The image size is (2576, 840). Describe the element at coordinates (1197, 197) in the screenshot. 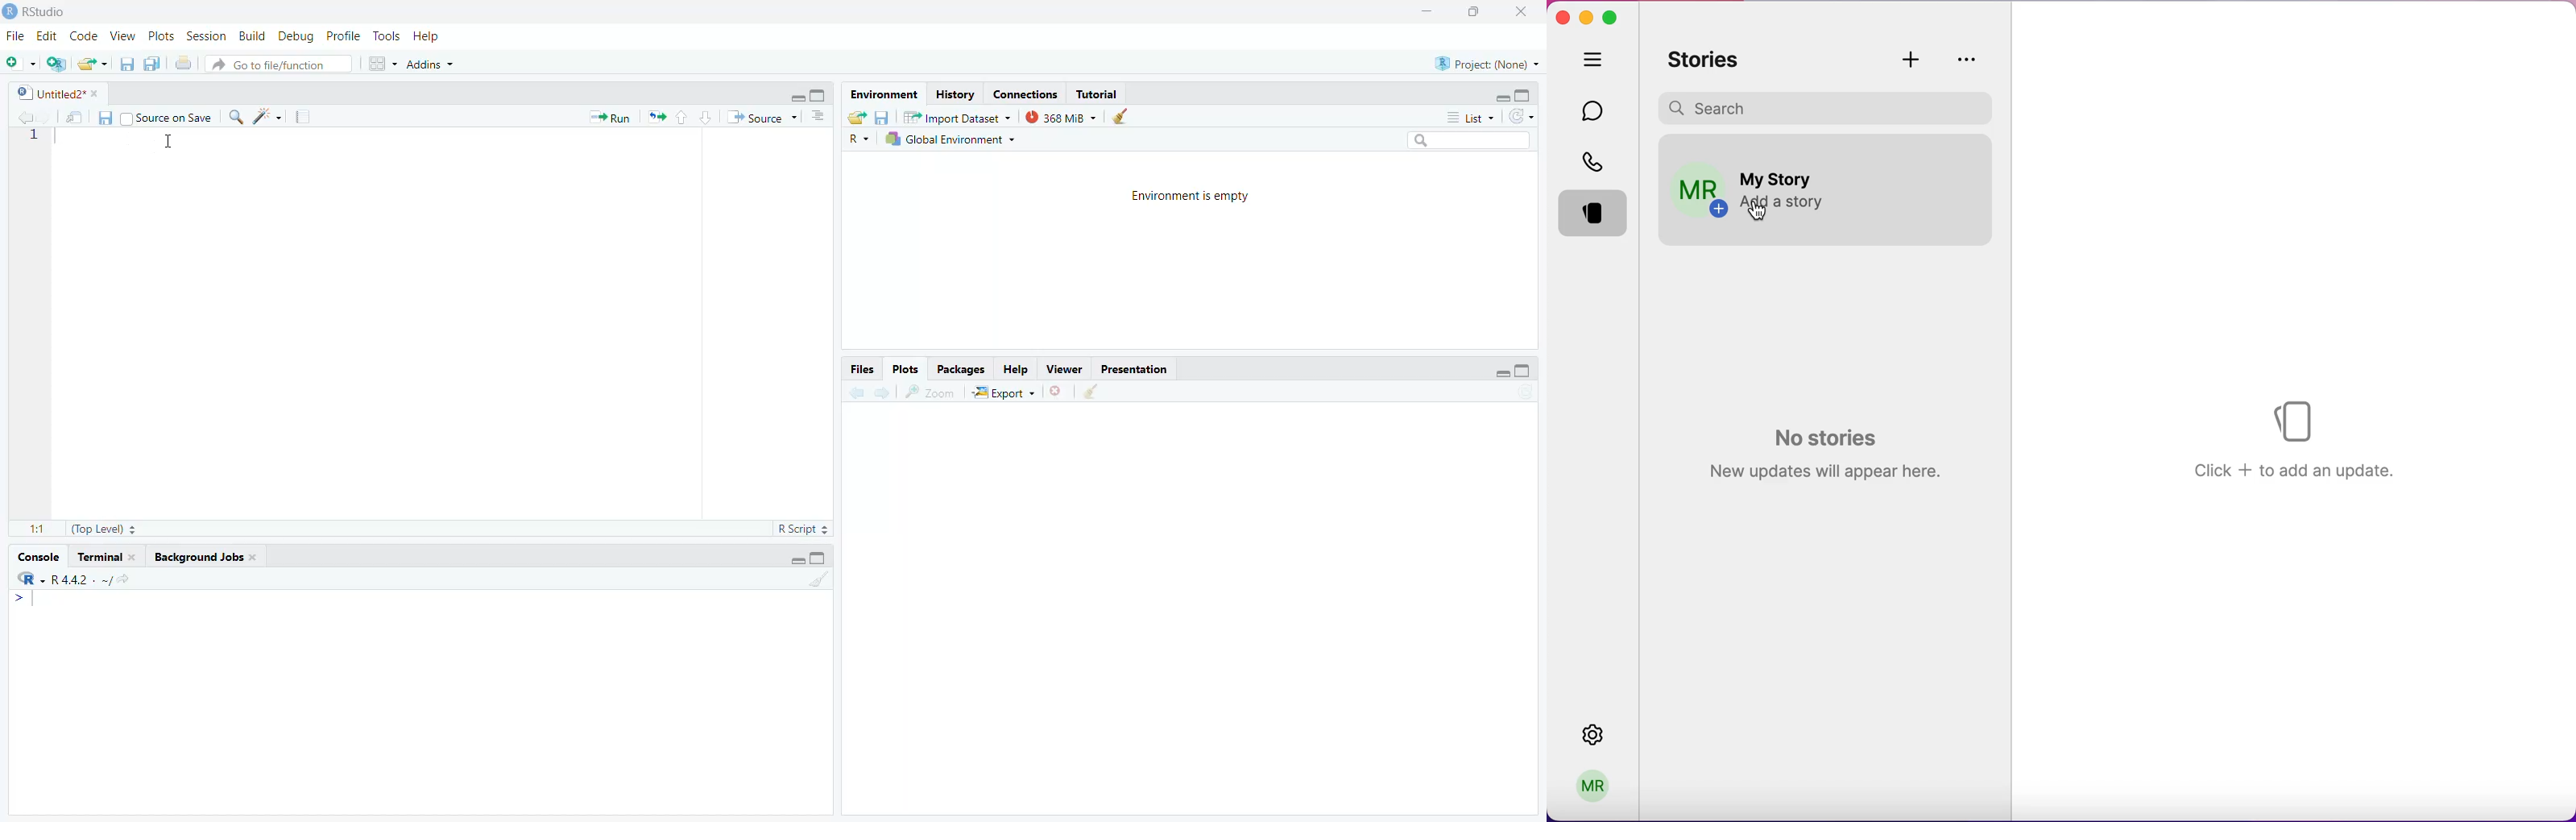

I see `Environment is empty` at that location.